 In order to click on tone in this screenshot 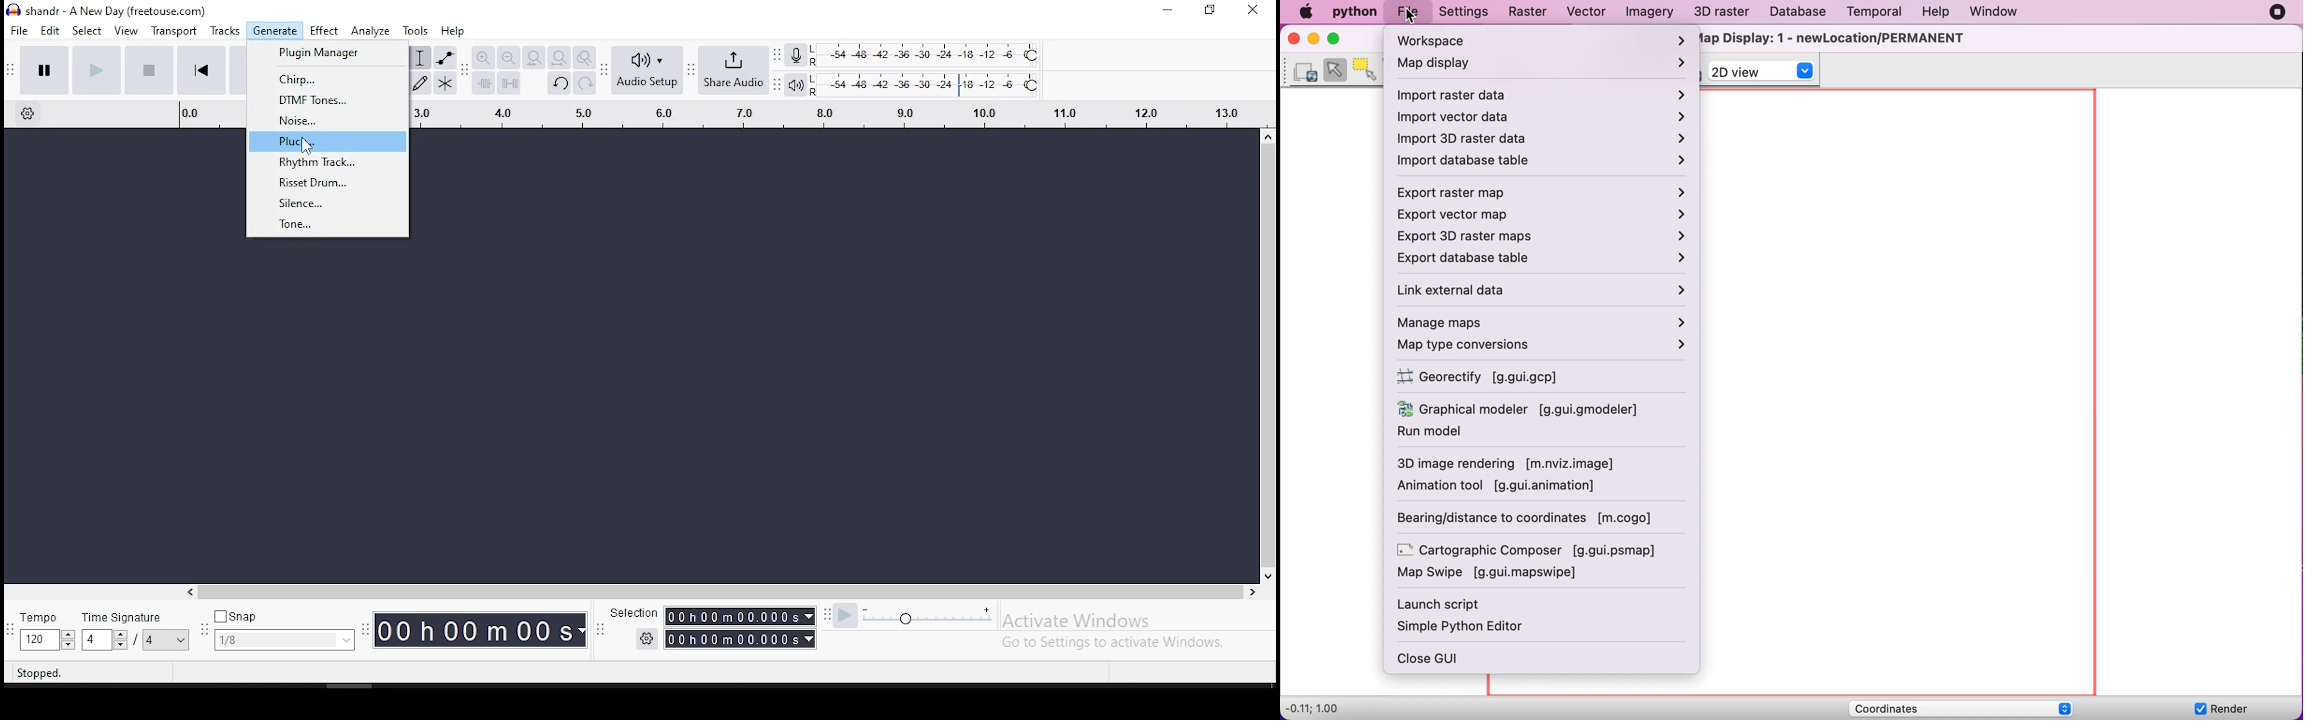, I will do `click(329, 225)`.